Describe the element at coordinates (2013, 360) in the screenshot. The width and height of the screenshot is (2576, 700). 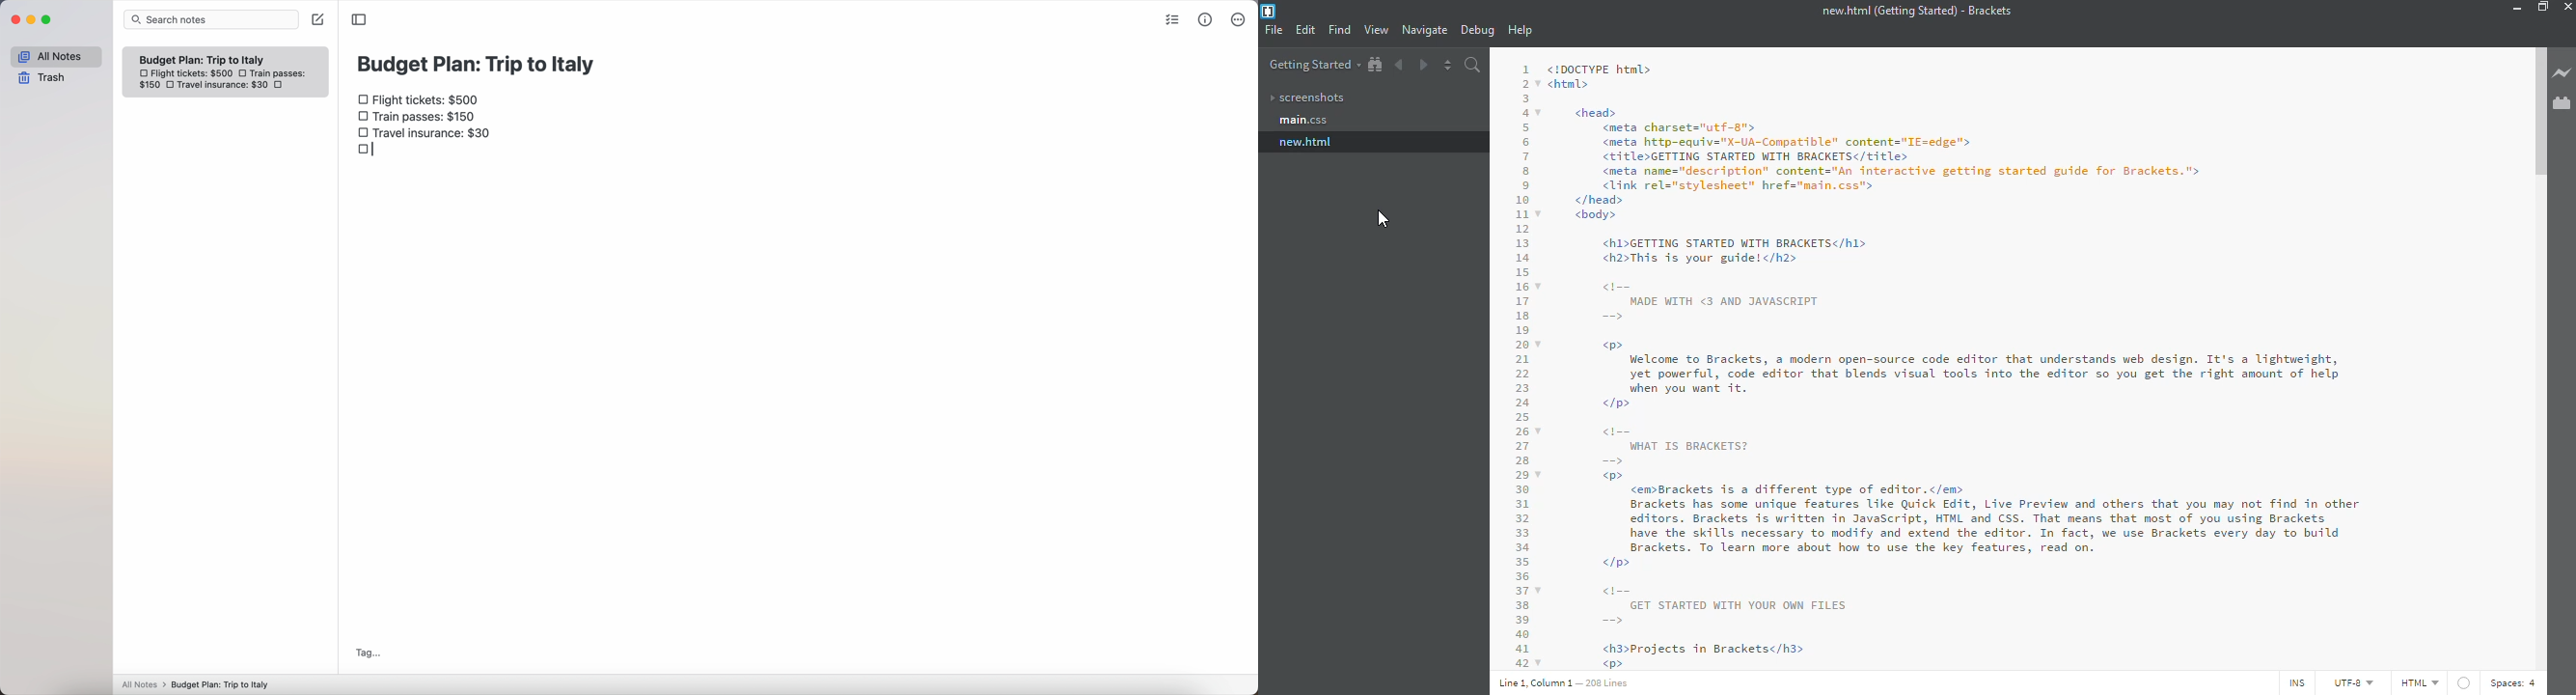
I see `code` at that location.